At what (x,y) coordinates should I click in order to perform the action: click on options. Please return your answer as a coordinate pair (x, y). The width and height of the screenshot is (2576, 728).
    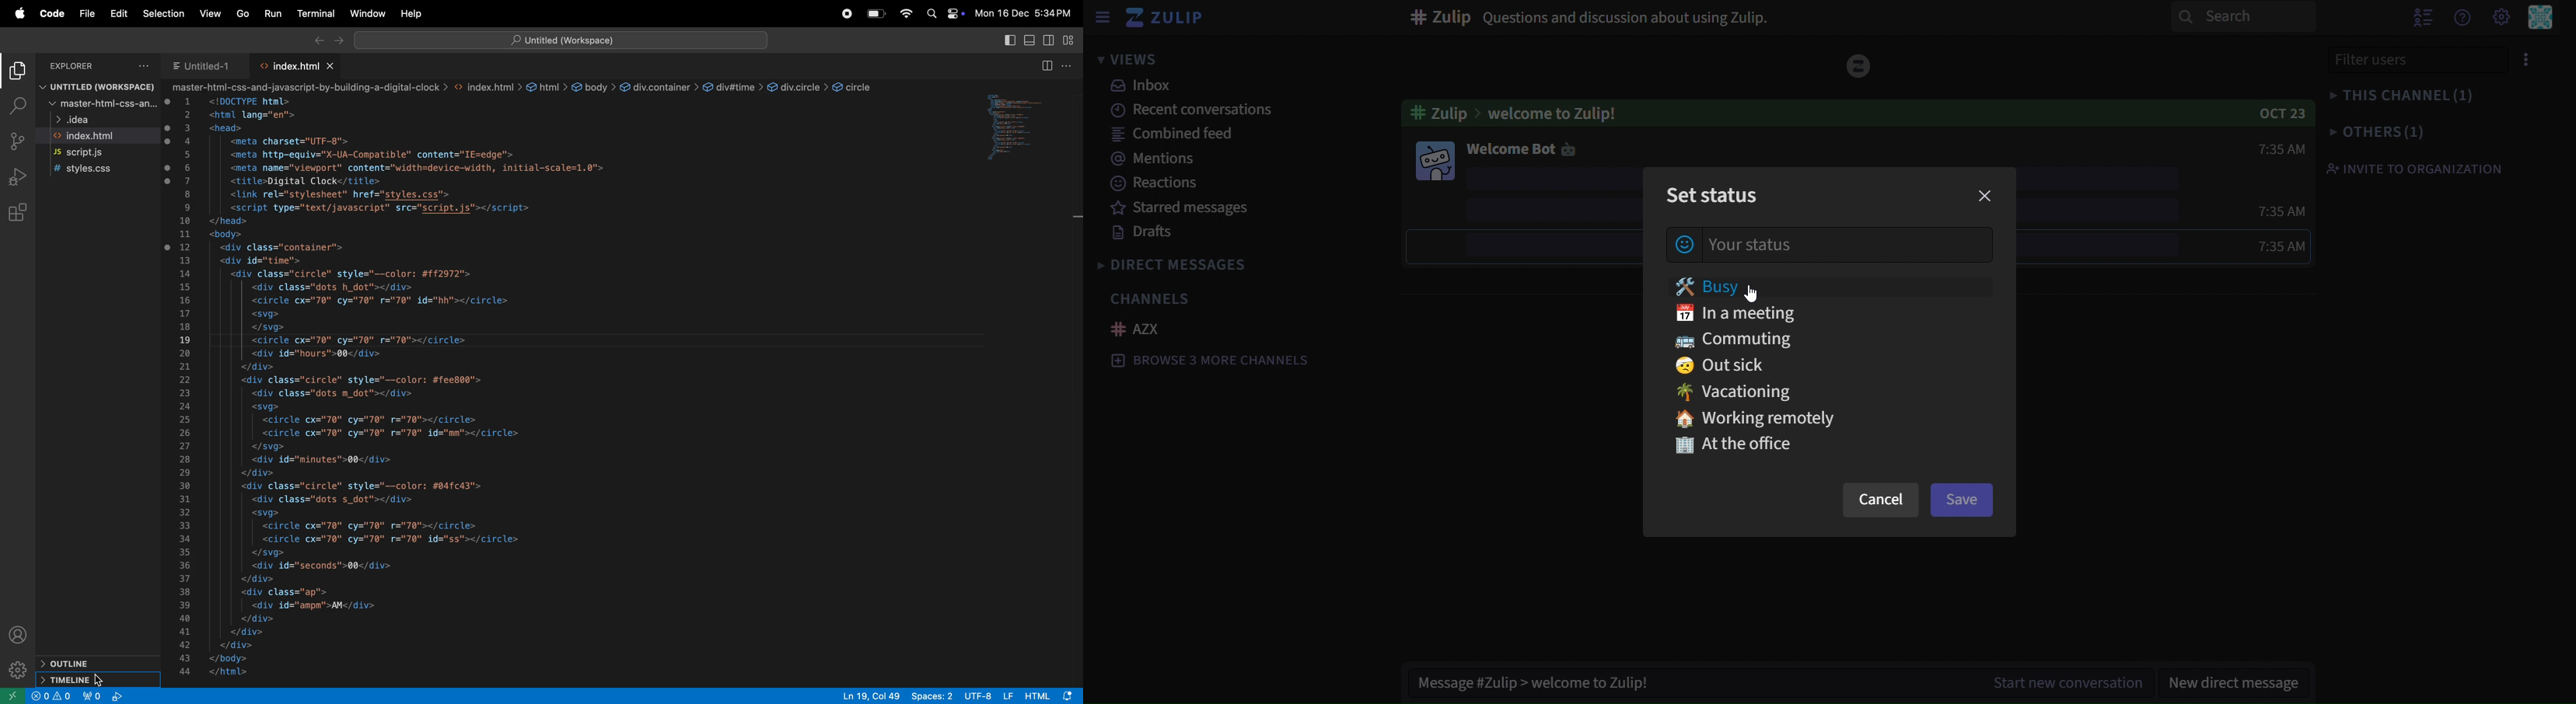
    Looking at the image, I should click on (1069, 68).